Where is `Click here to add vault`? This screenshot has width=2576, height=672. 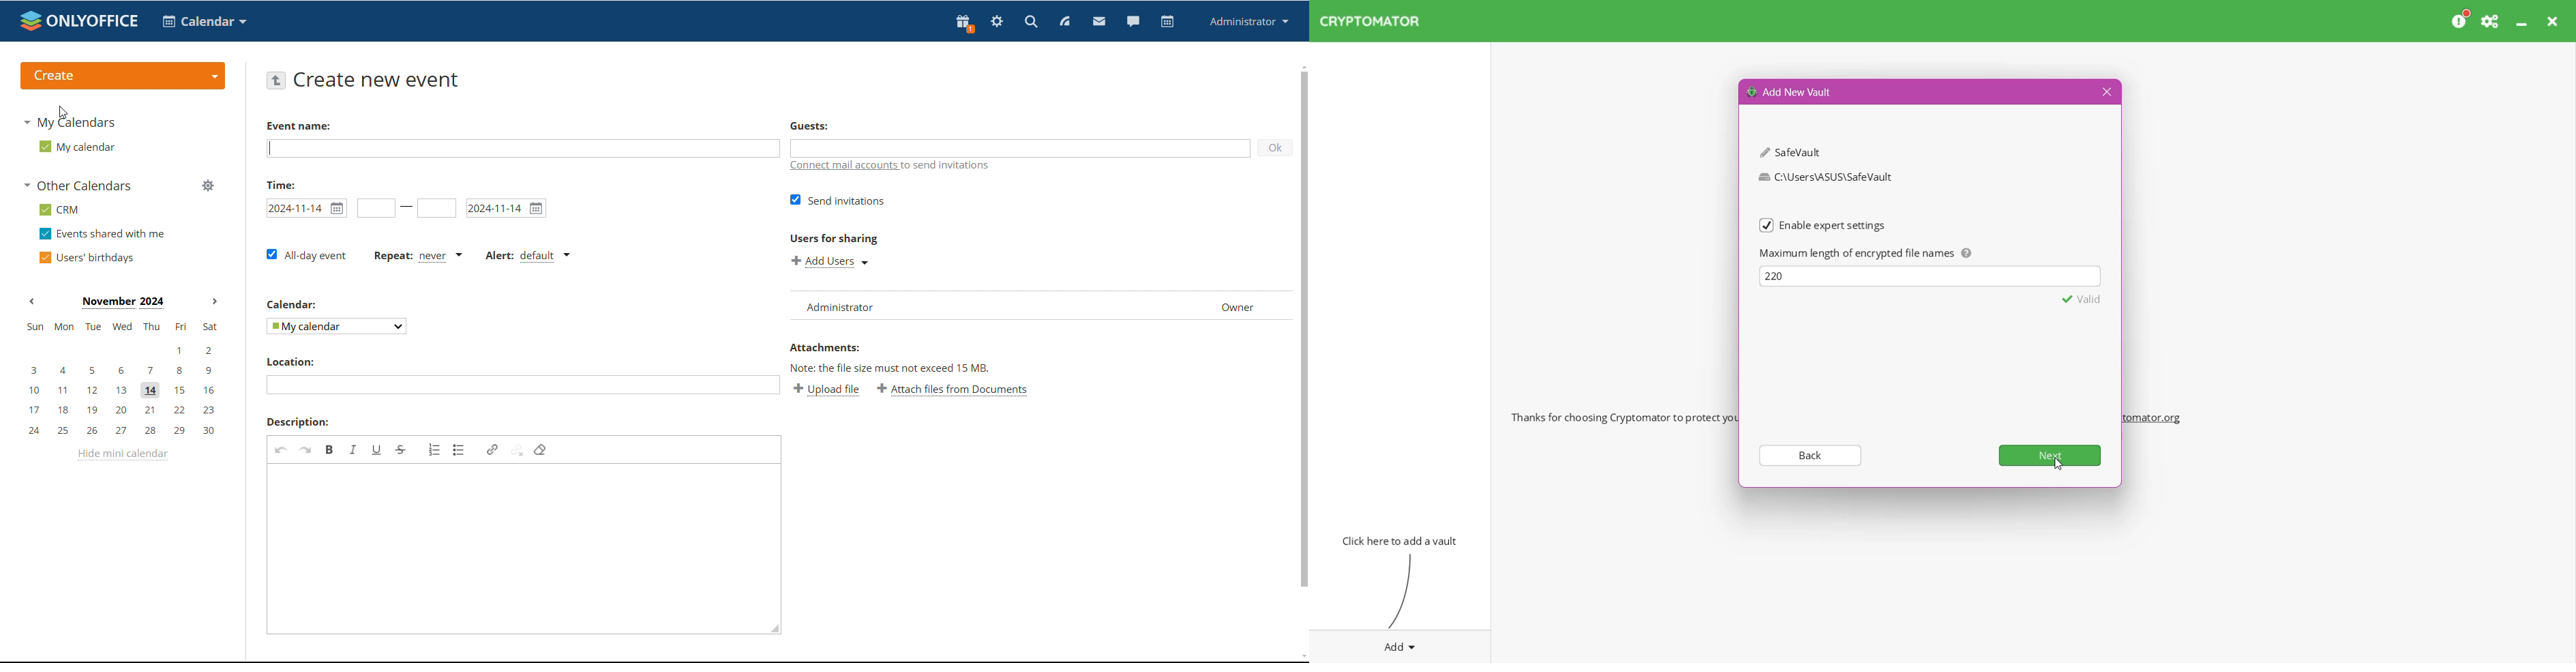 Click here to add vault is located at coordinates (1397, 539).